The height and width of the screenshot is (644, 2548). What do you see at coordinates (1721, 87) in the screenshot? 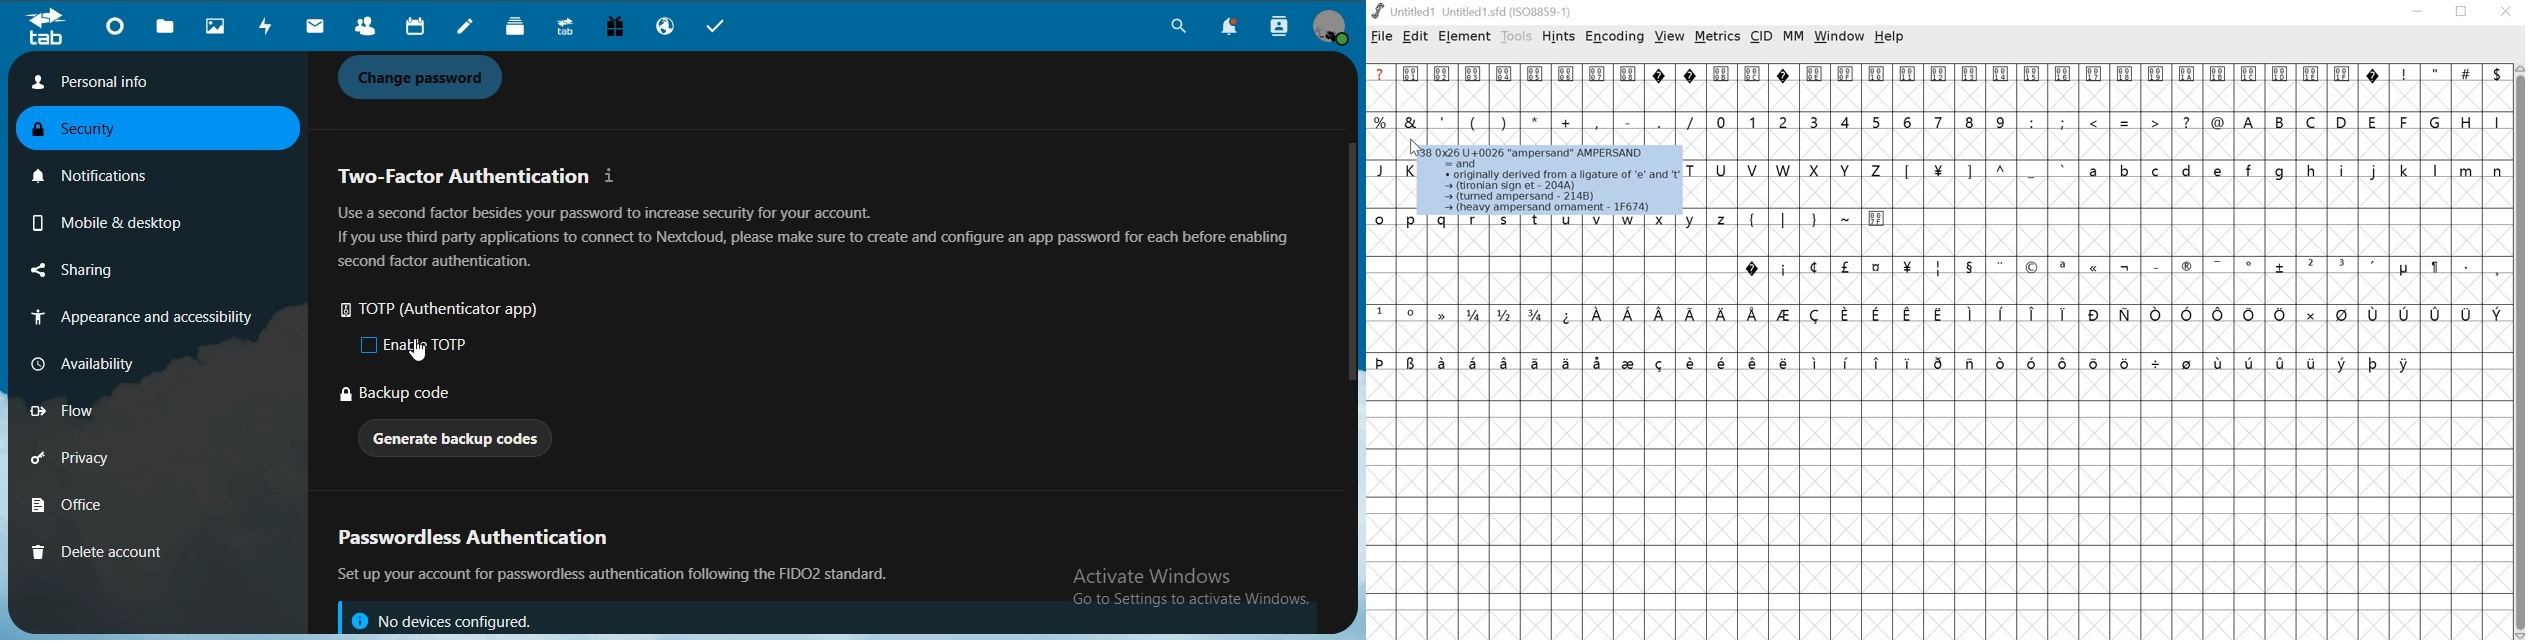
I see `000B` at bounding box center [1721, 87].